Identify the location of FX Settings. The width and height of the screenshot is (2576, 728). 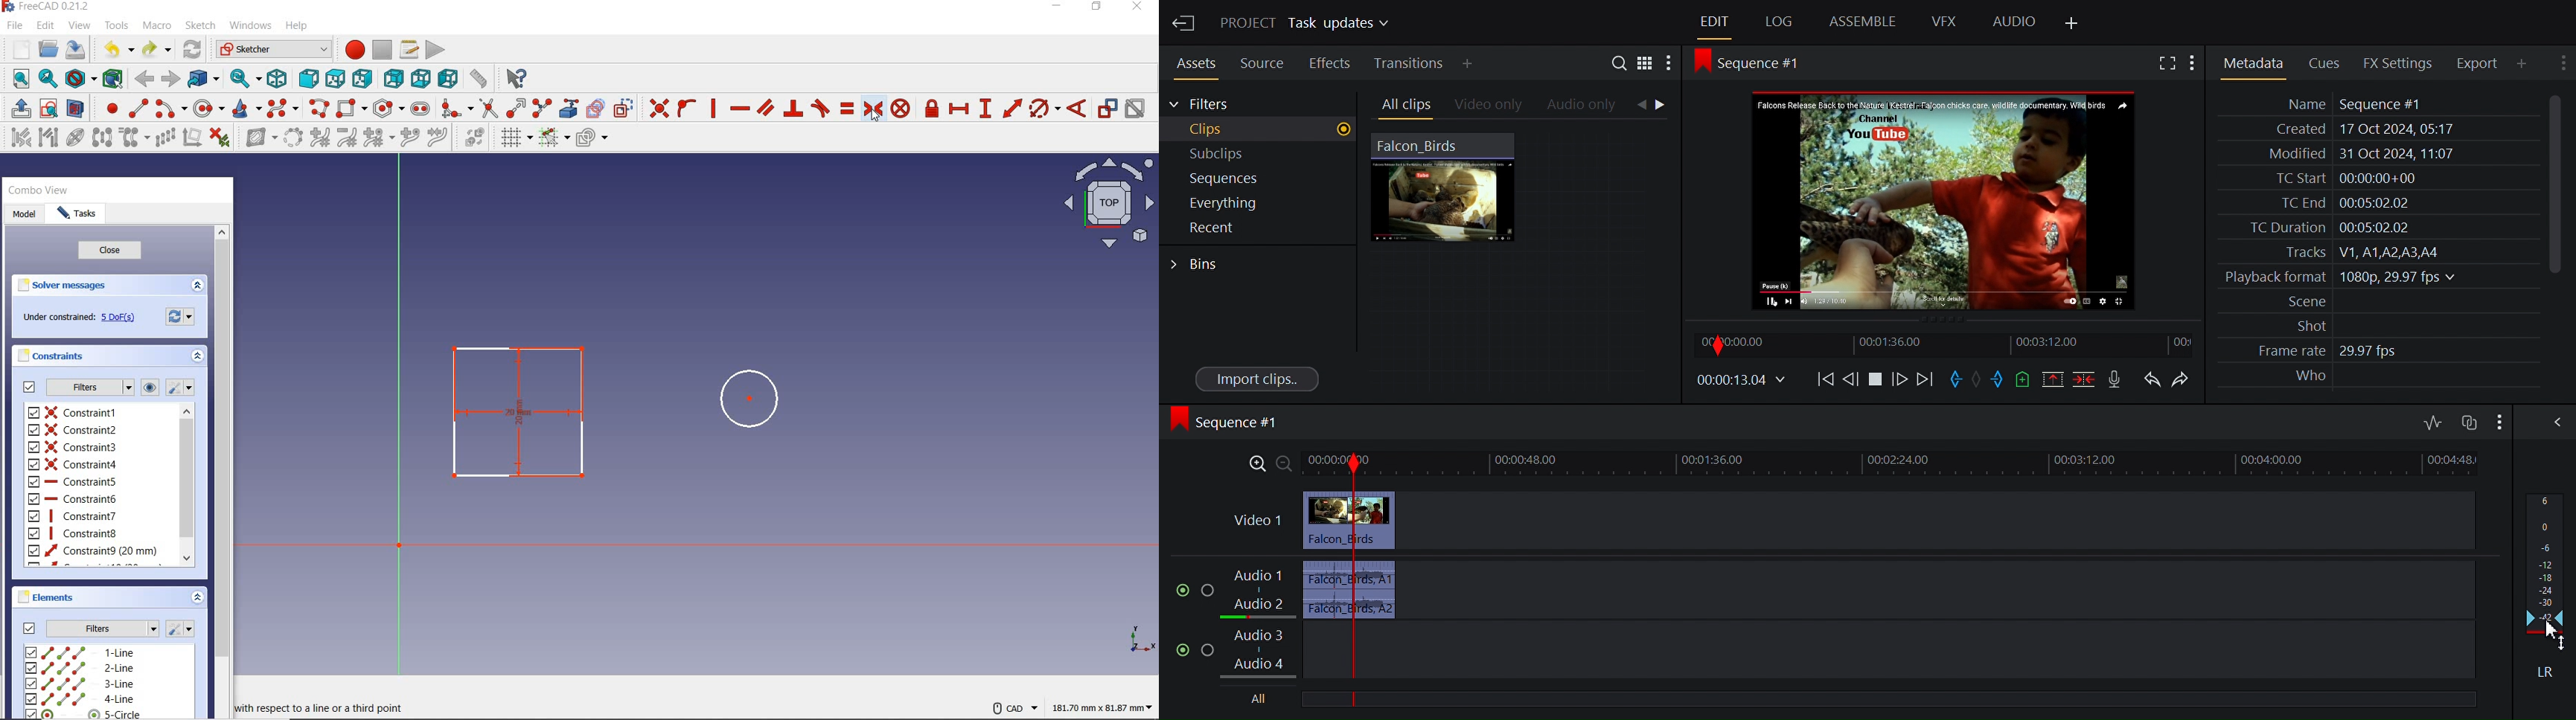
(2396, 62).